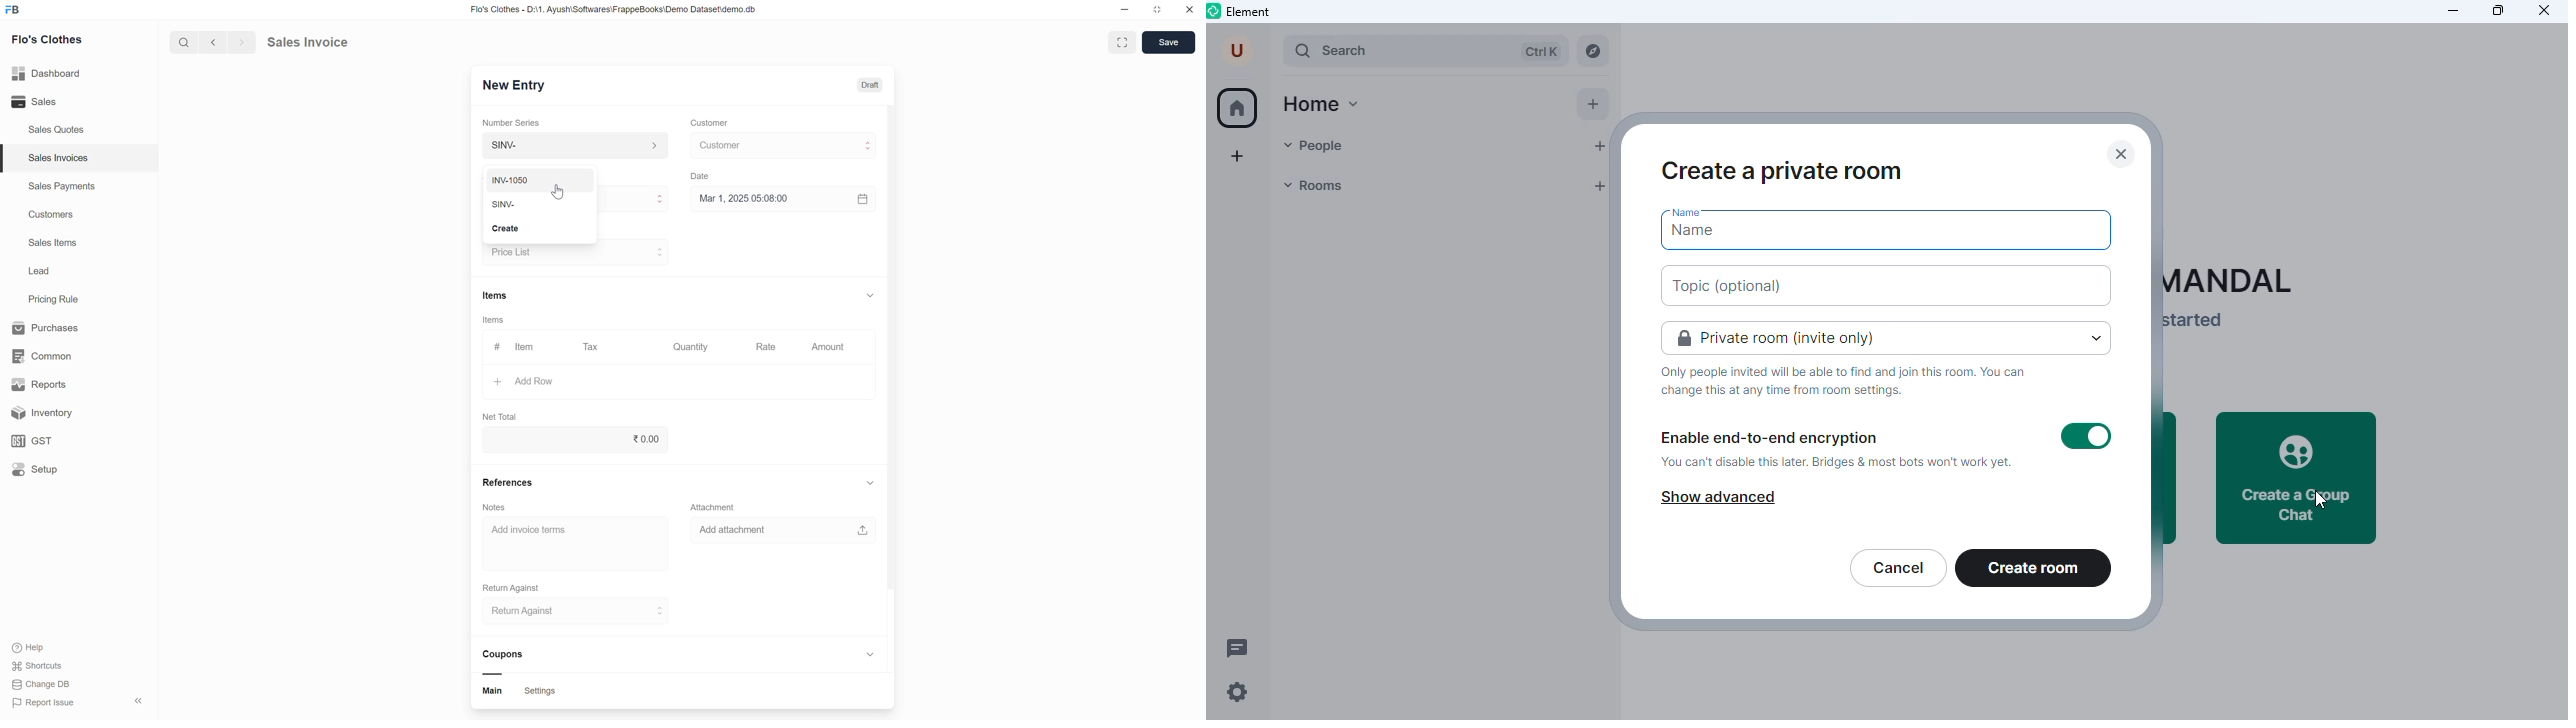 The image size is (2576, 728). I want to click on element, so click(1240, 13).